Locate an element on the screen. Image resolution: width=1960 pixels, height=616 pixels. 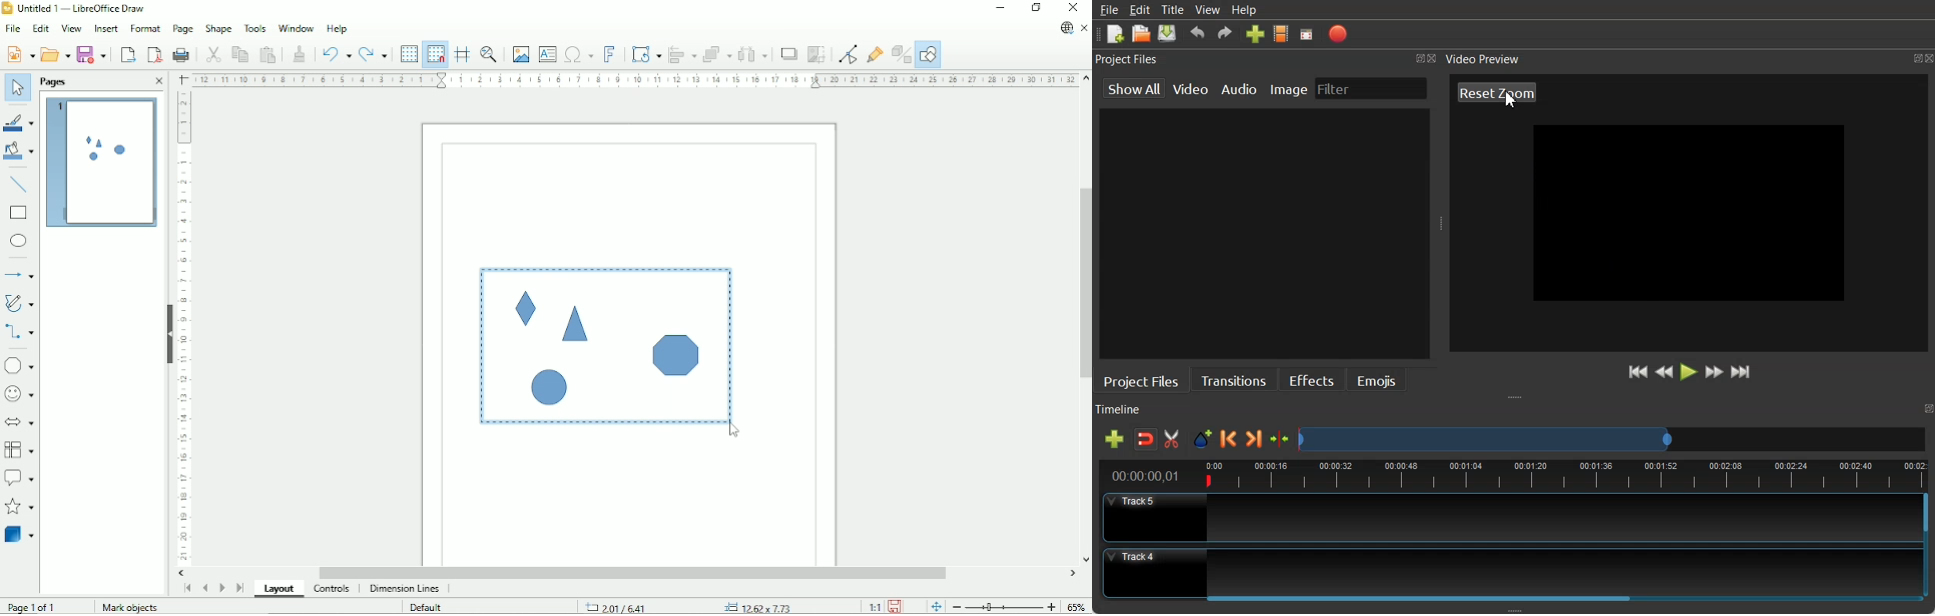
Controls is located at coordinates (332, 589).